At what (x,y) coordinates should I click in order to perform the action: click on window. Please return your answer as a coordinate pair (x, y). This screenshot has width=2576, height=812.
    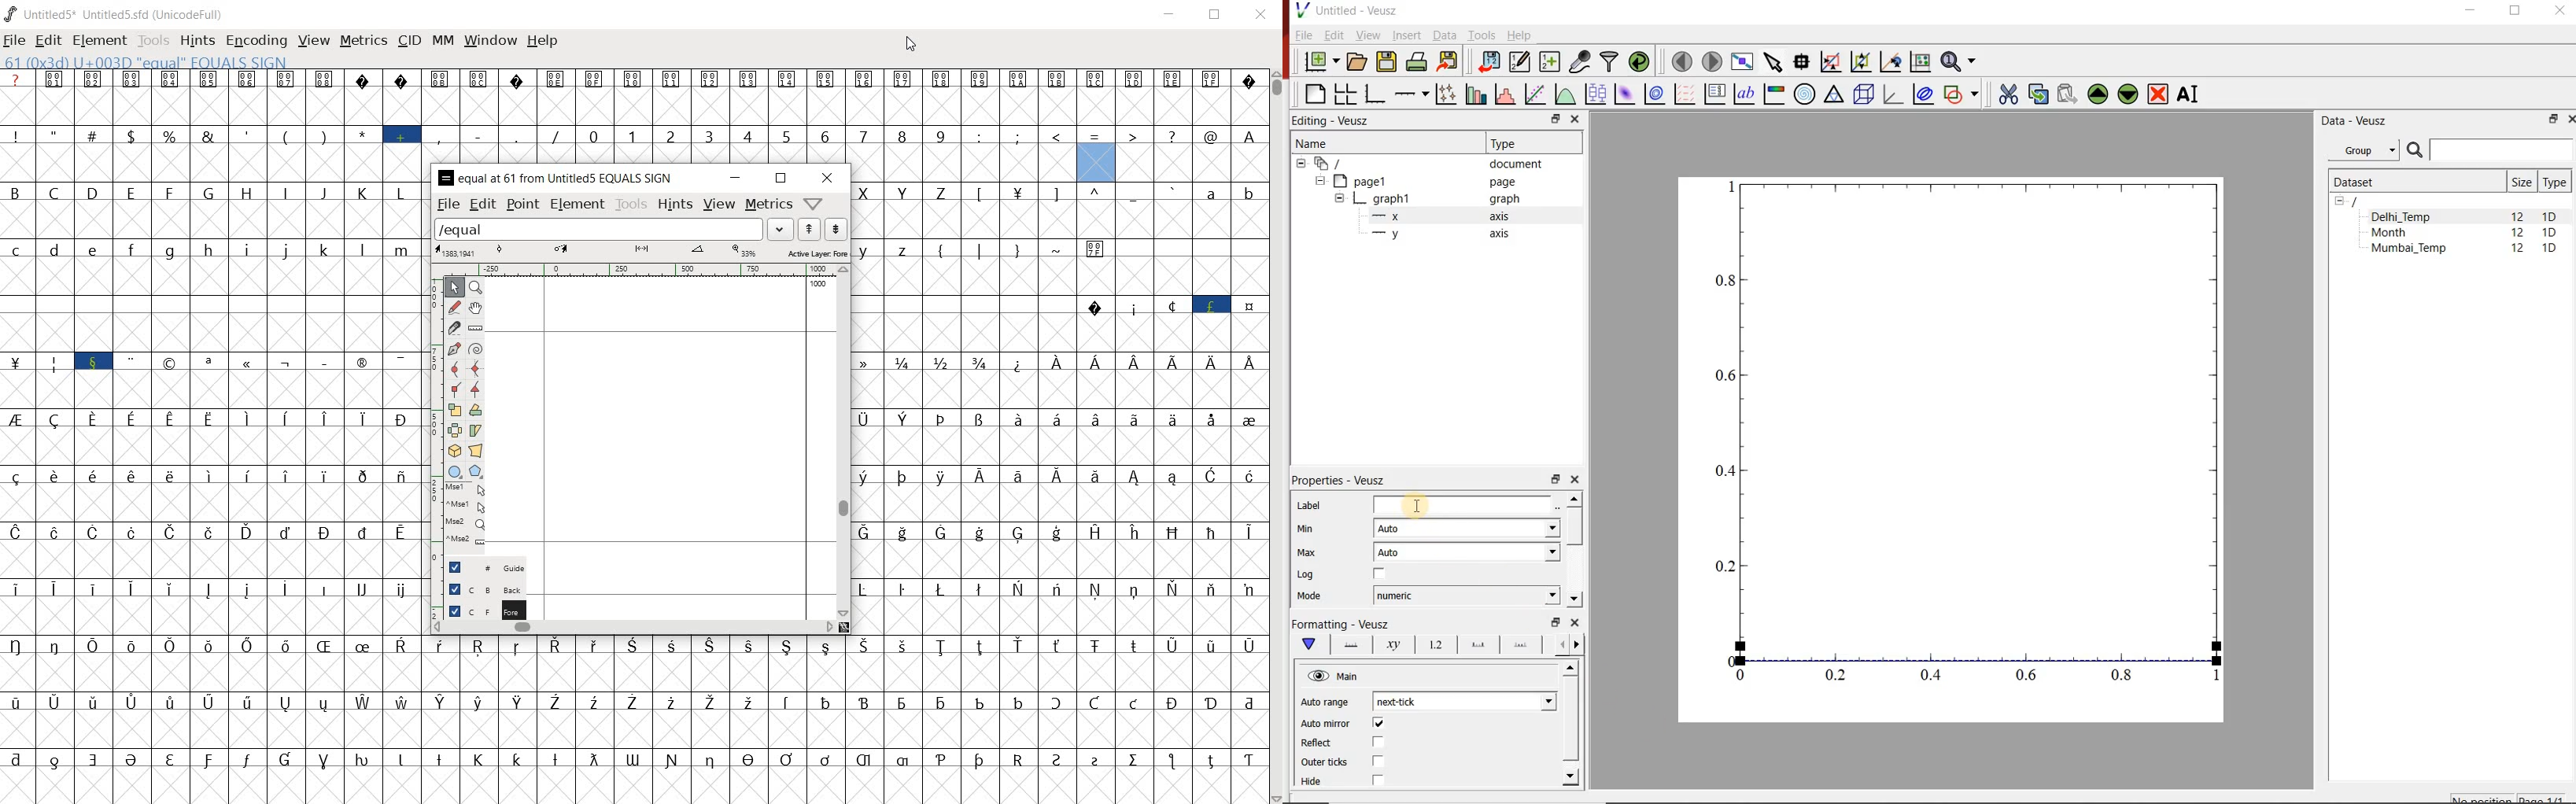
    Looking at the image, I should click on (489, 41).